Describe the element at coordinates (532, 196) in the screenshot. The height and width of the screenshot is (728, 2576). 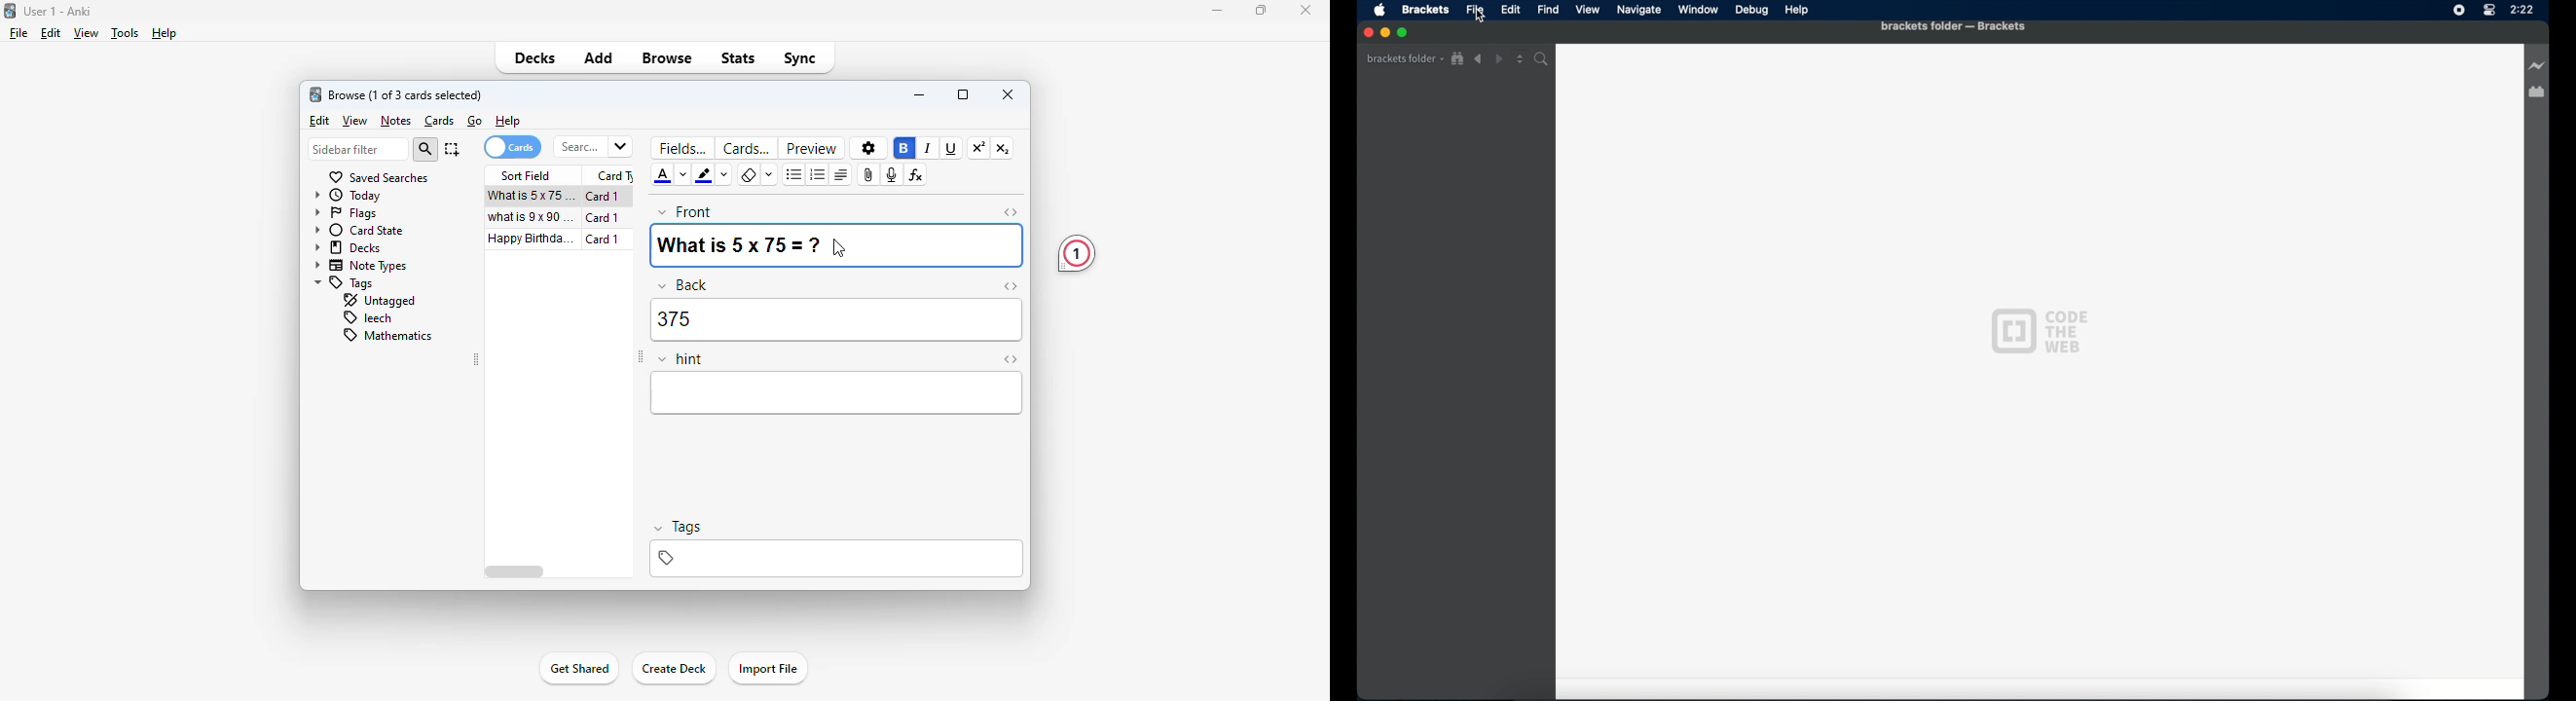
I see `what is 5x75=?` at that location.